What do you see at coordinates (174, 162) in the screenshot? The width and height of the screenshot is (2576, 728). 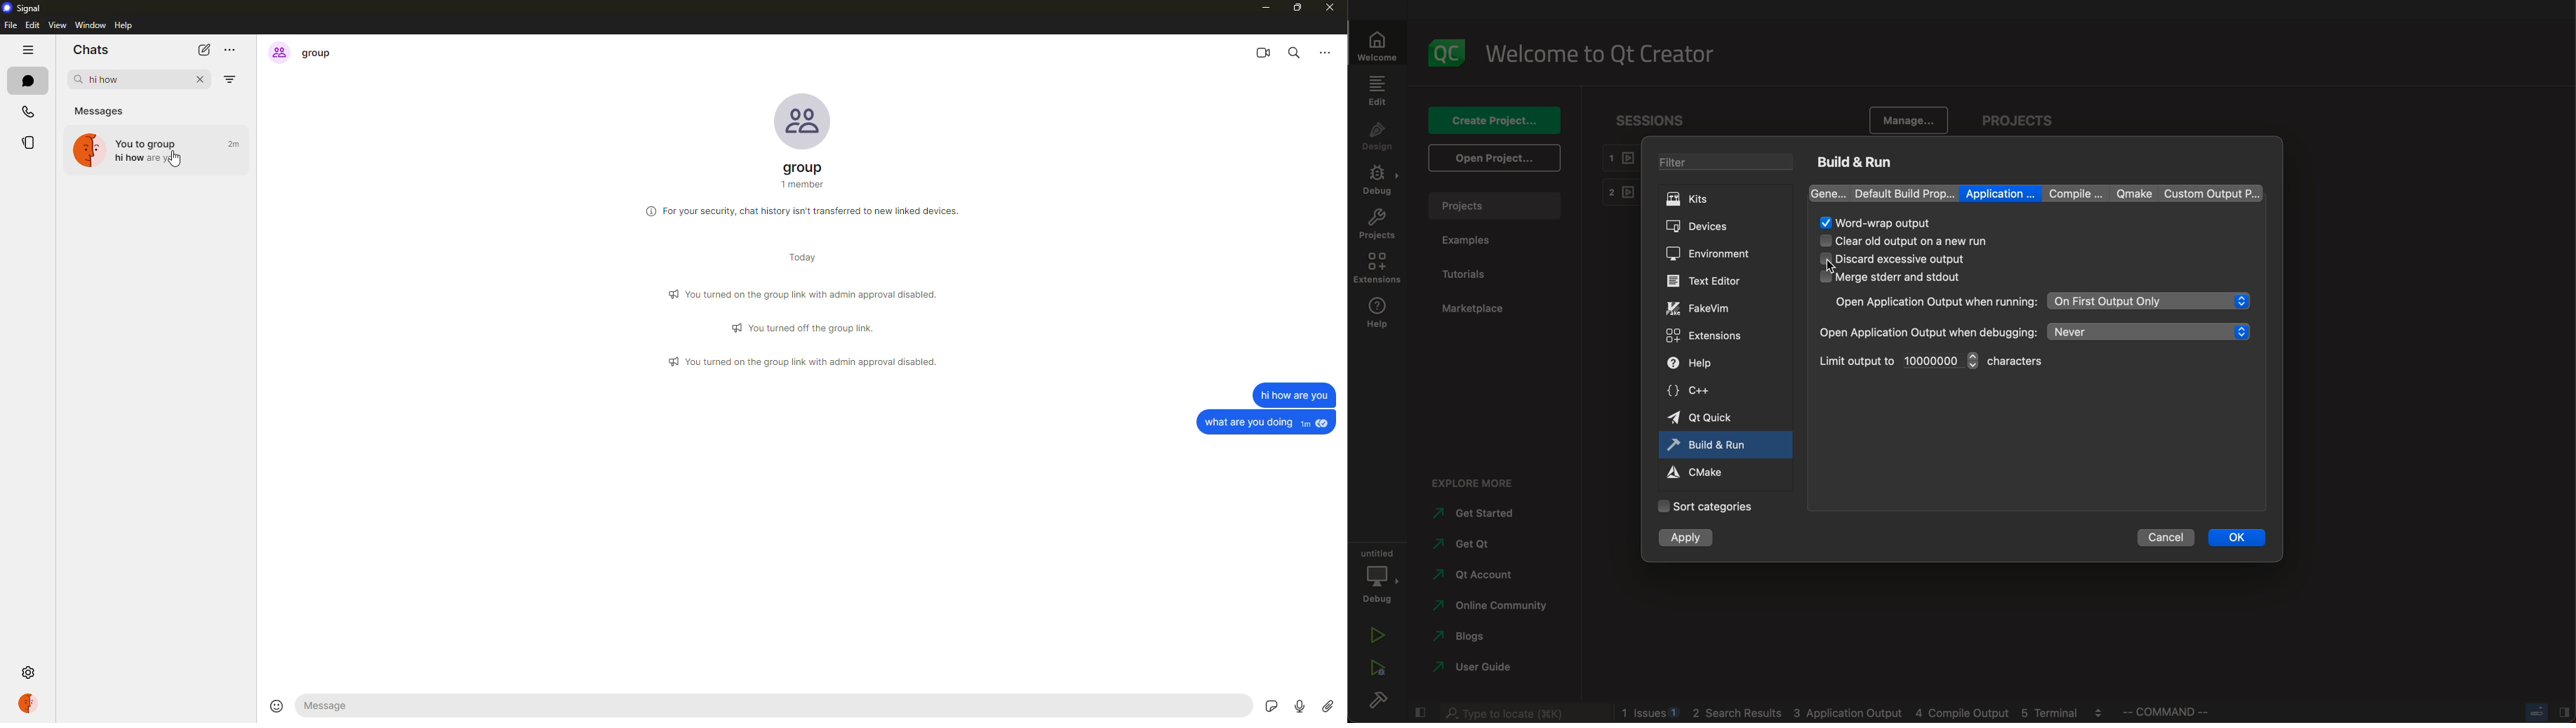 I see `cursor` at bounding box center [174, 162].